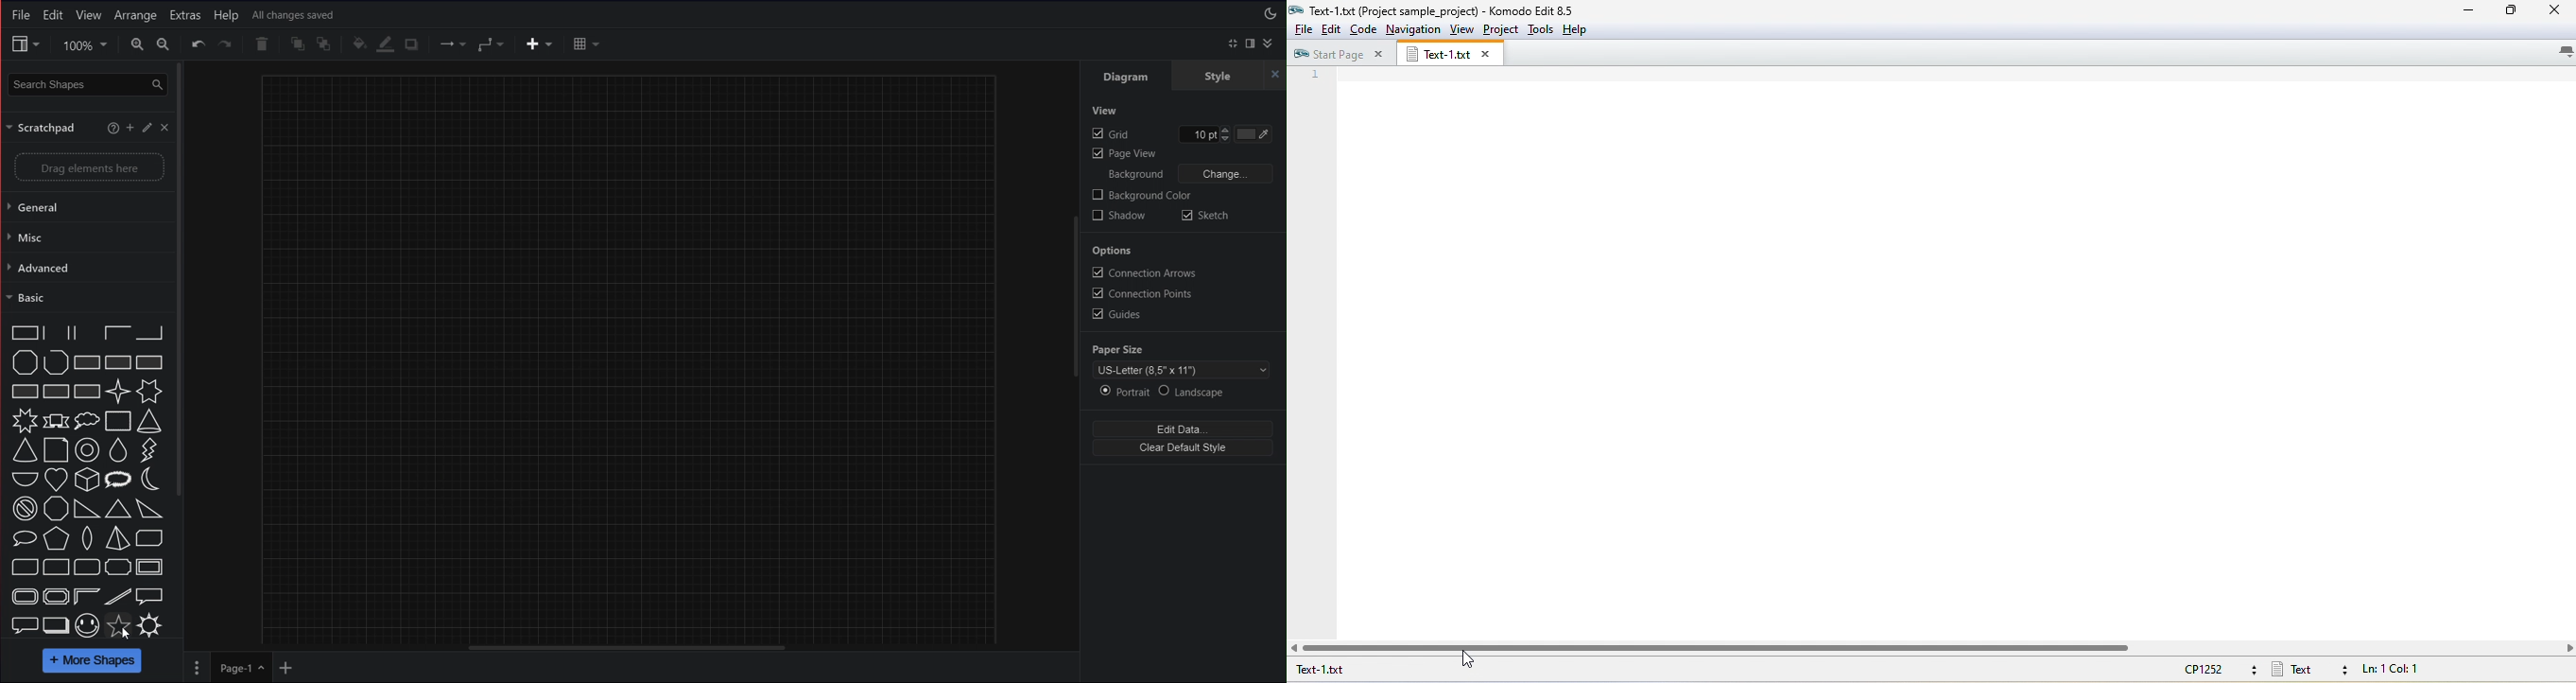 The width and height of the screenshot is (2576, 700). What do you see at coordinates (1120, 215) in the screenshot?
I see `Shadow` at bounding box center [1120, 215].